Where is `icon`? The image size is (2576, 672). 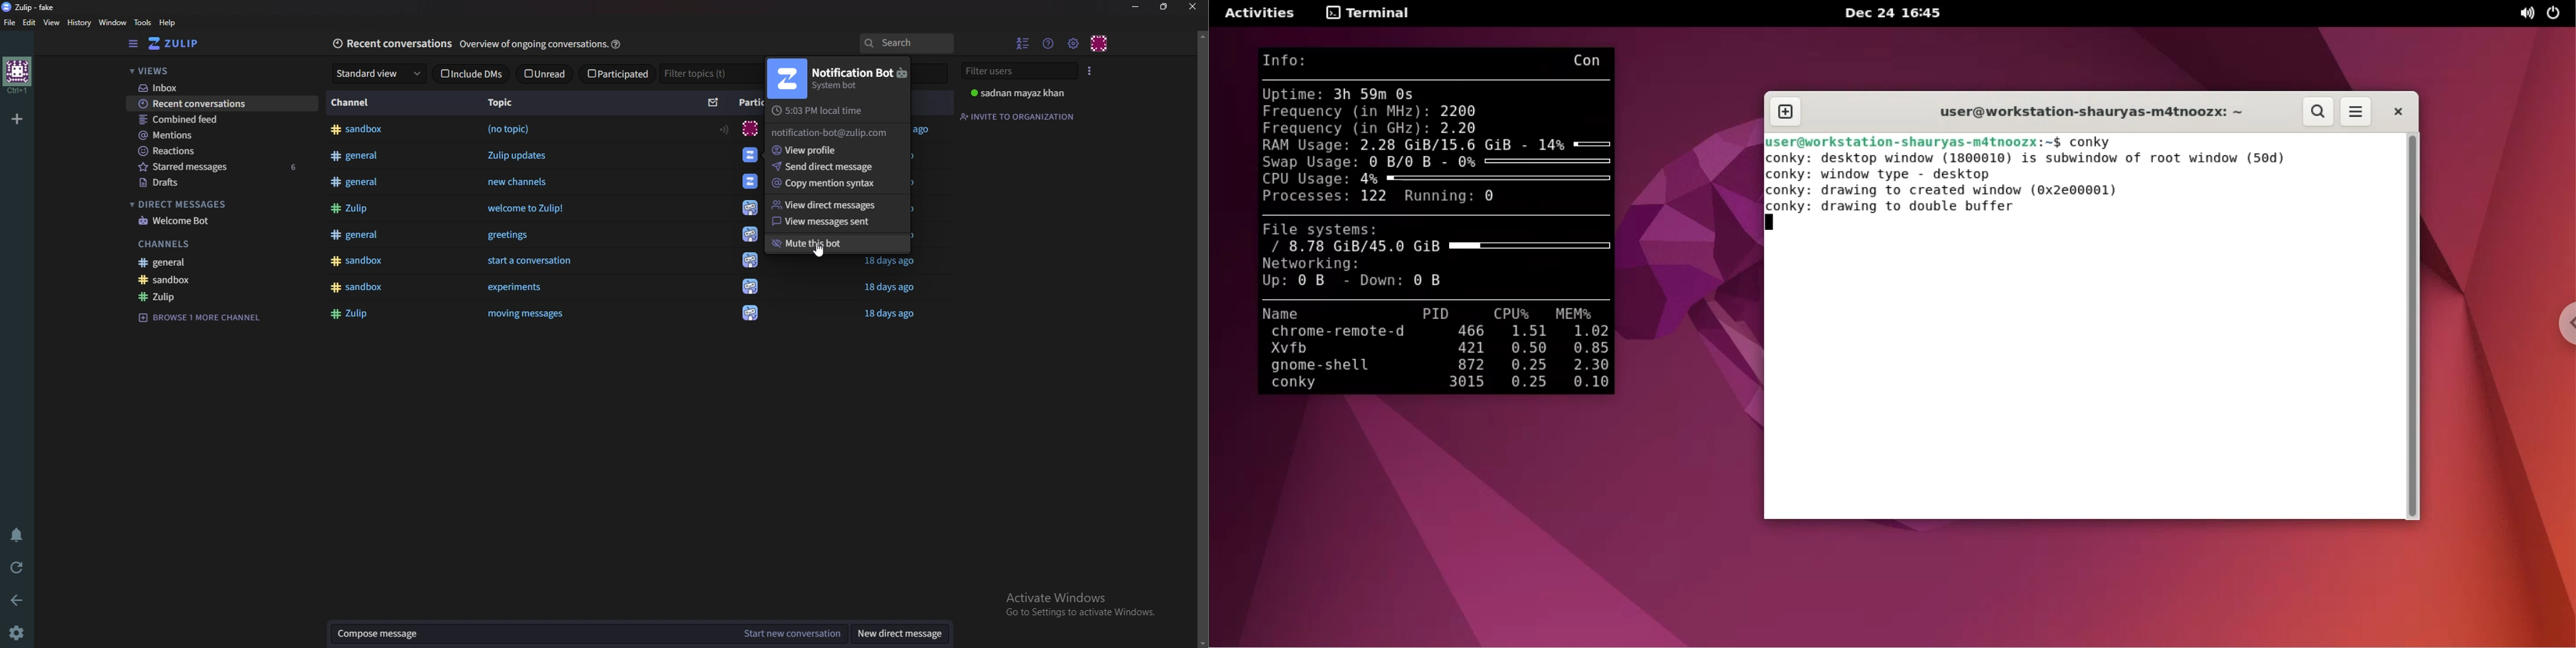
icon is located at coordinates (750, 210).